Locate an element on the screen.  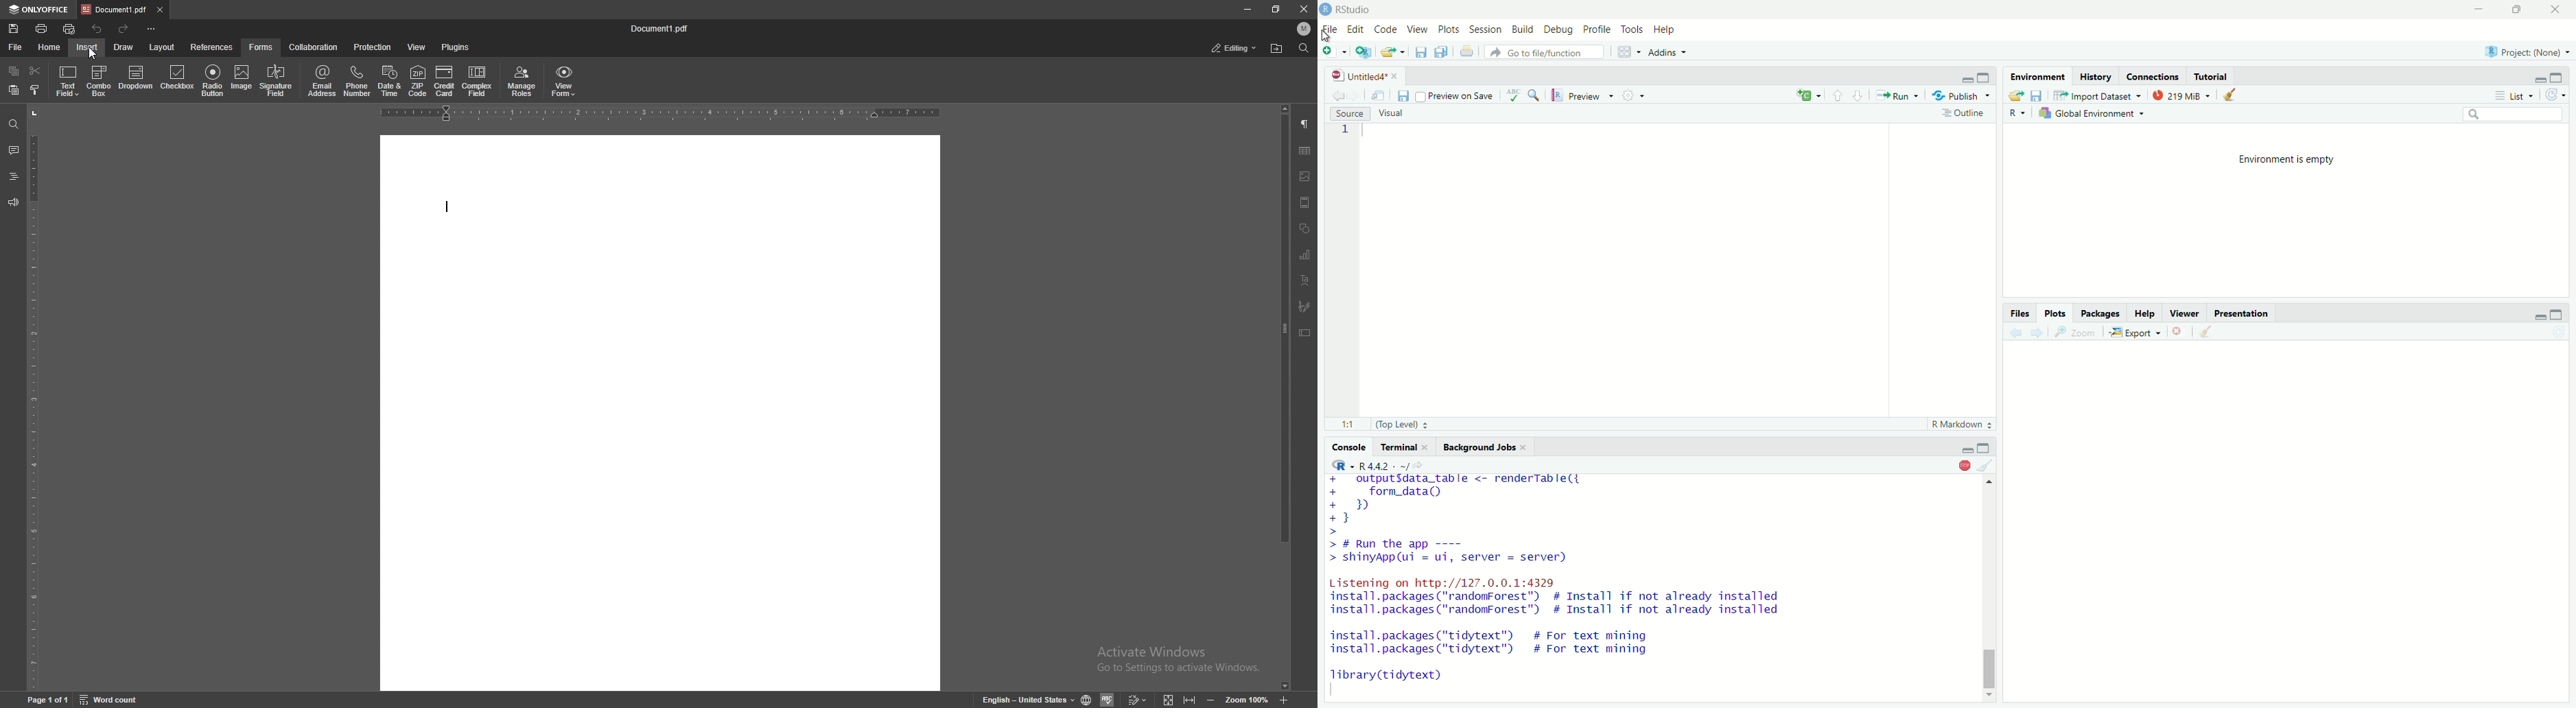
next plot is located at coordinates (2039, 333).